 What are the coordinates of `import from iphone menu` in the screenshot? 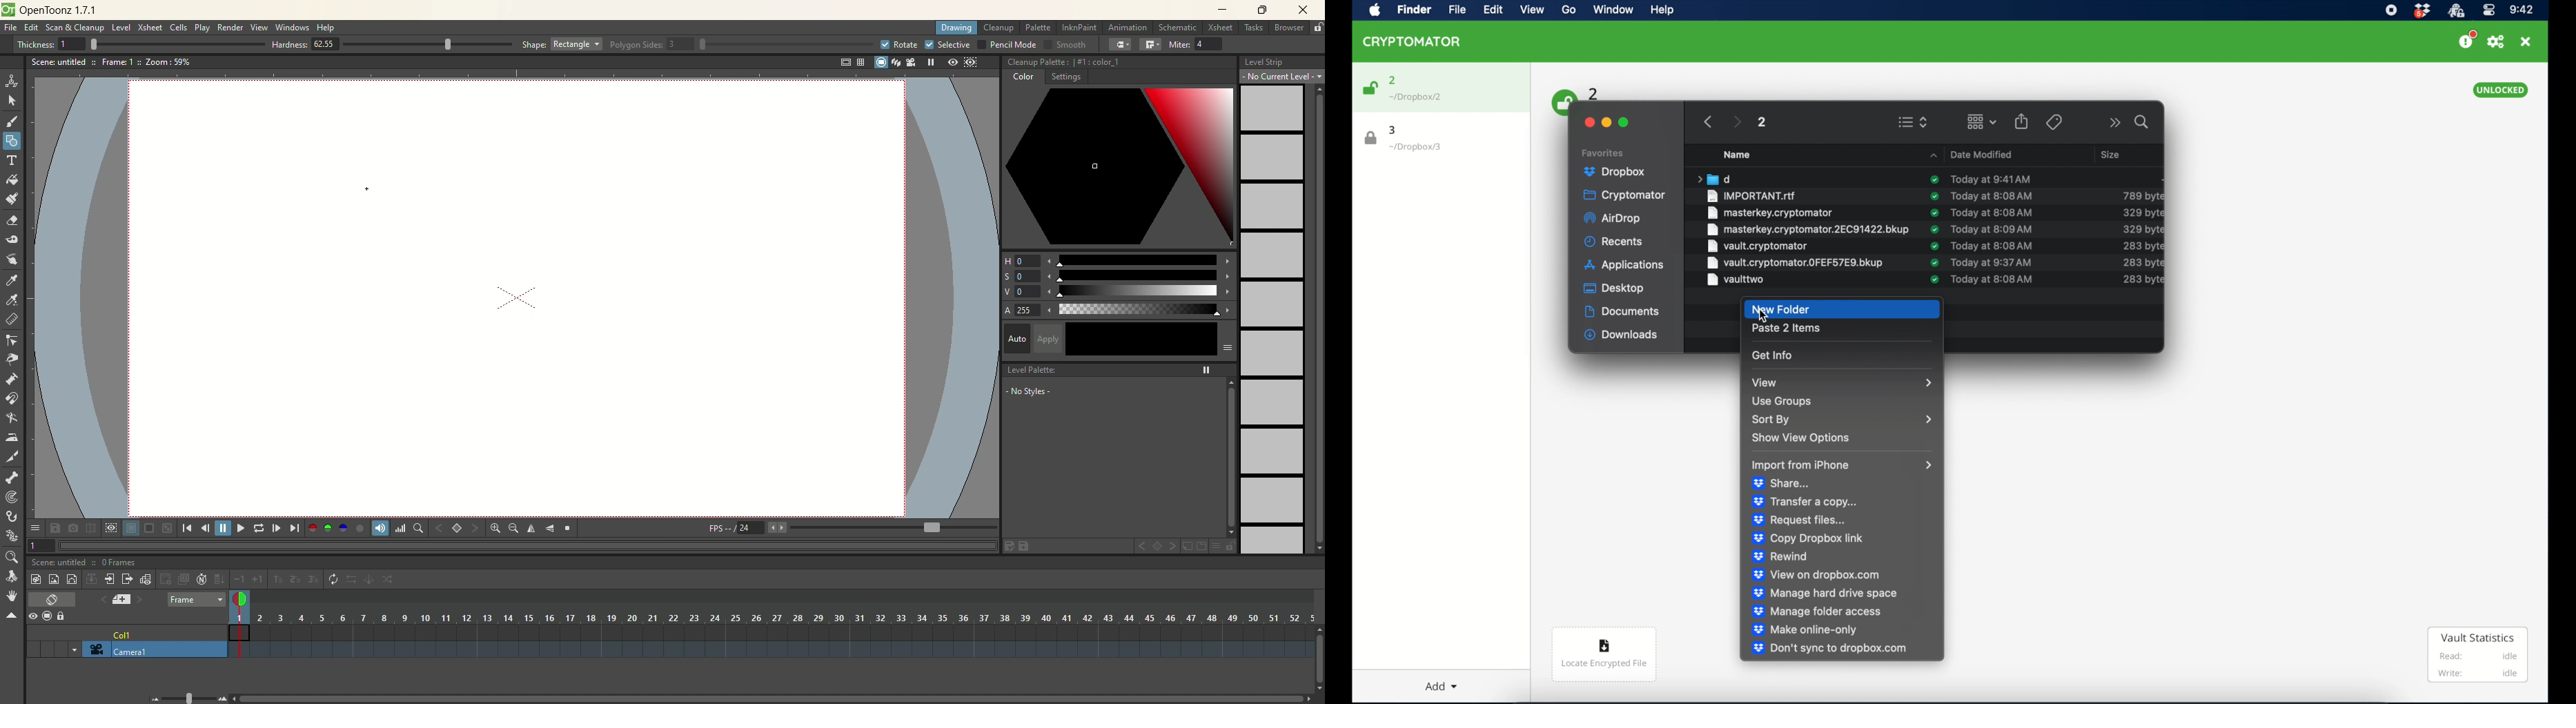 It's located at (1842, 465).